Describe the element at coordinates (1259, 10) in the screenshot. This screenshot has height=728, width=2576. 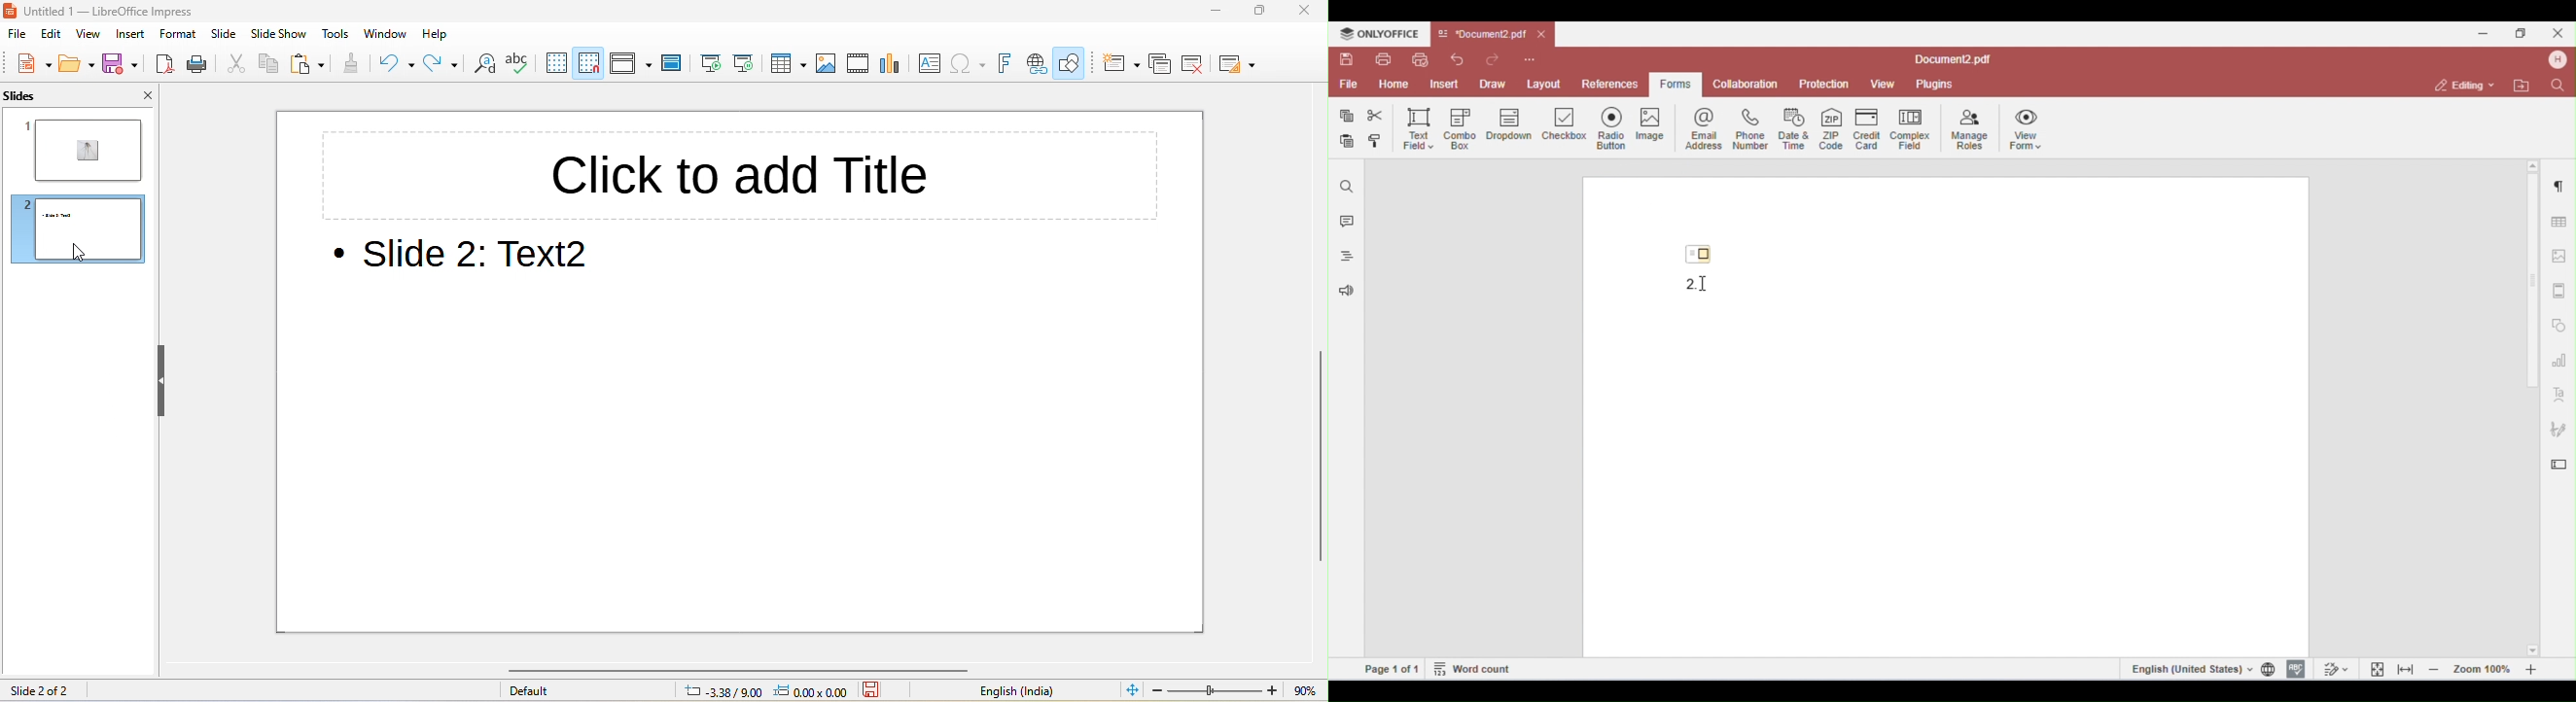
I see `maximize` at that location.